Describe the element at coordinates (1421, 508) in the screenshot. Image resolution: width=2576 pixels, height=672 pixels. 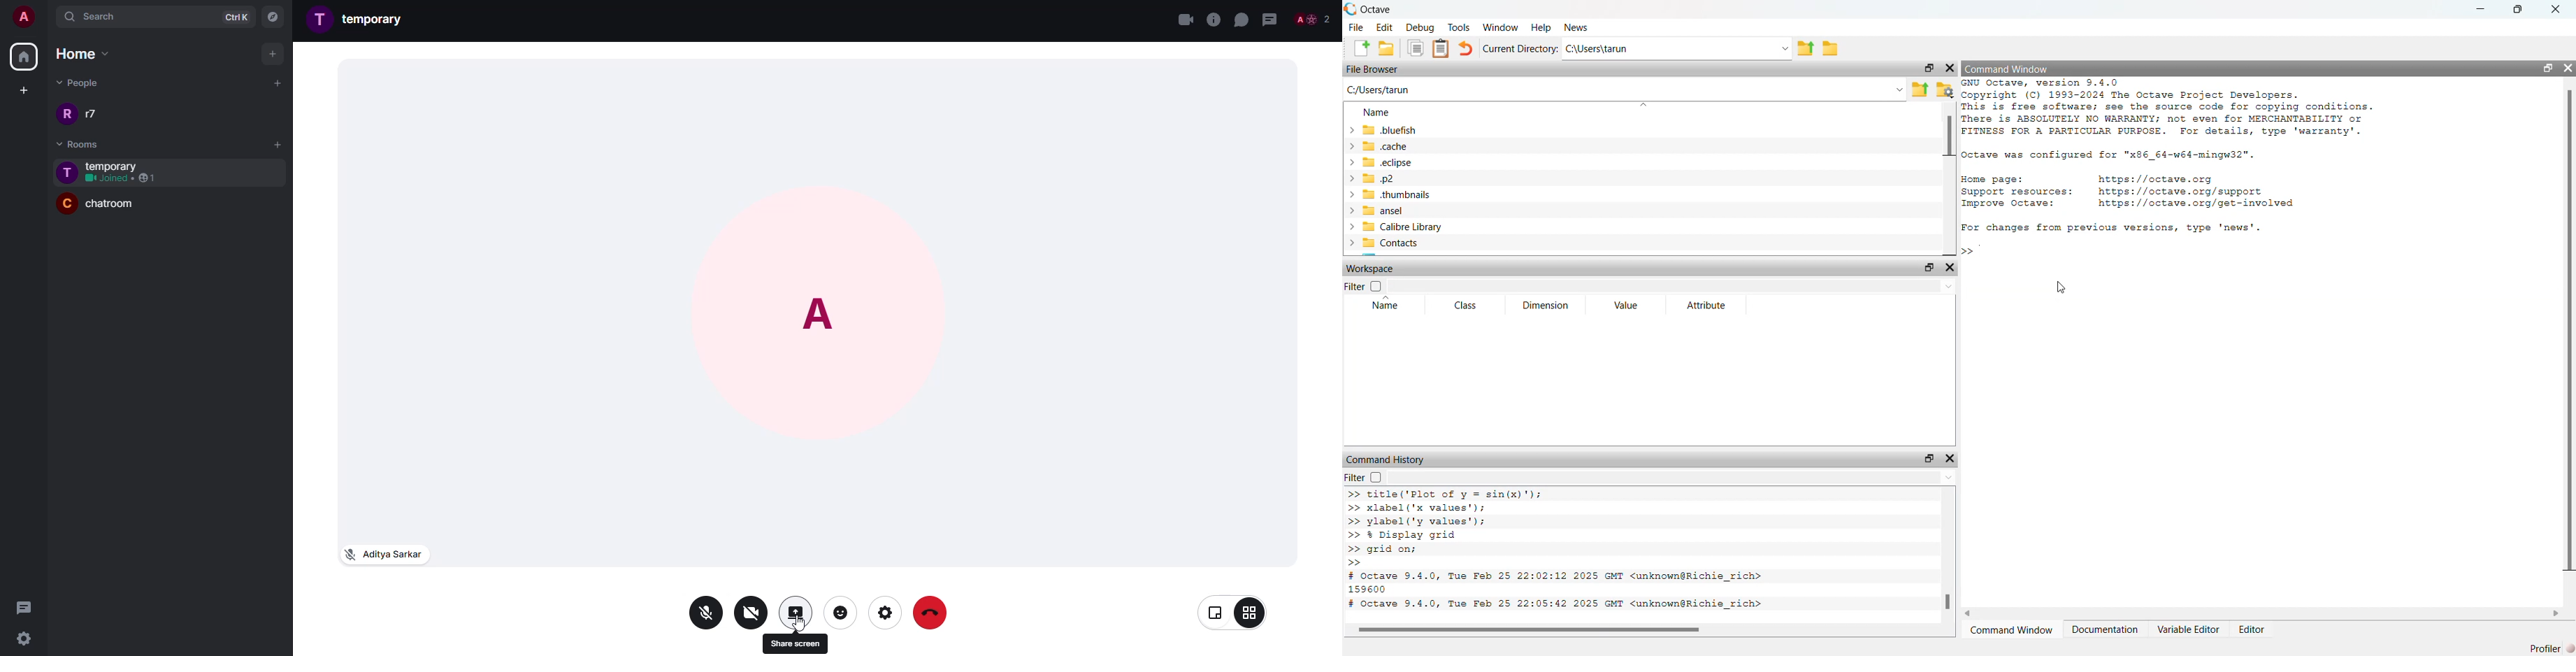
I see `>> xlabel('x values');` at that location.